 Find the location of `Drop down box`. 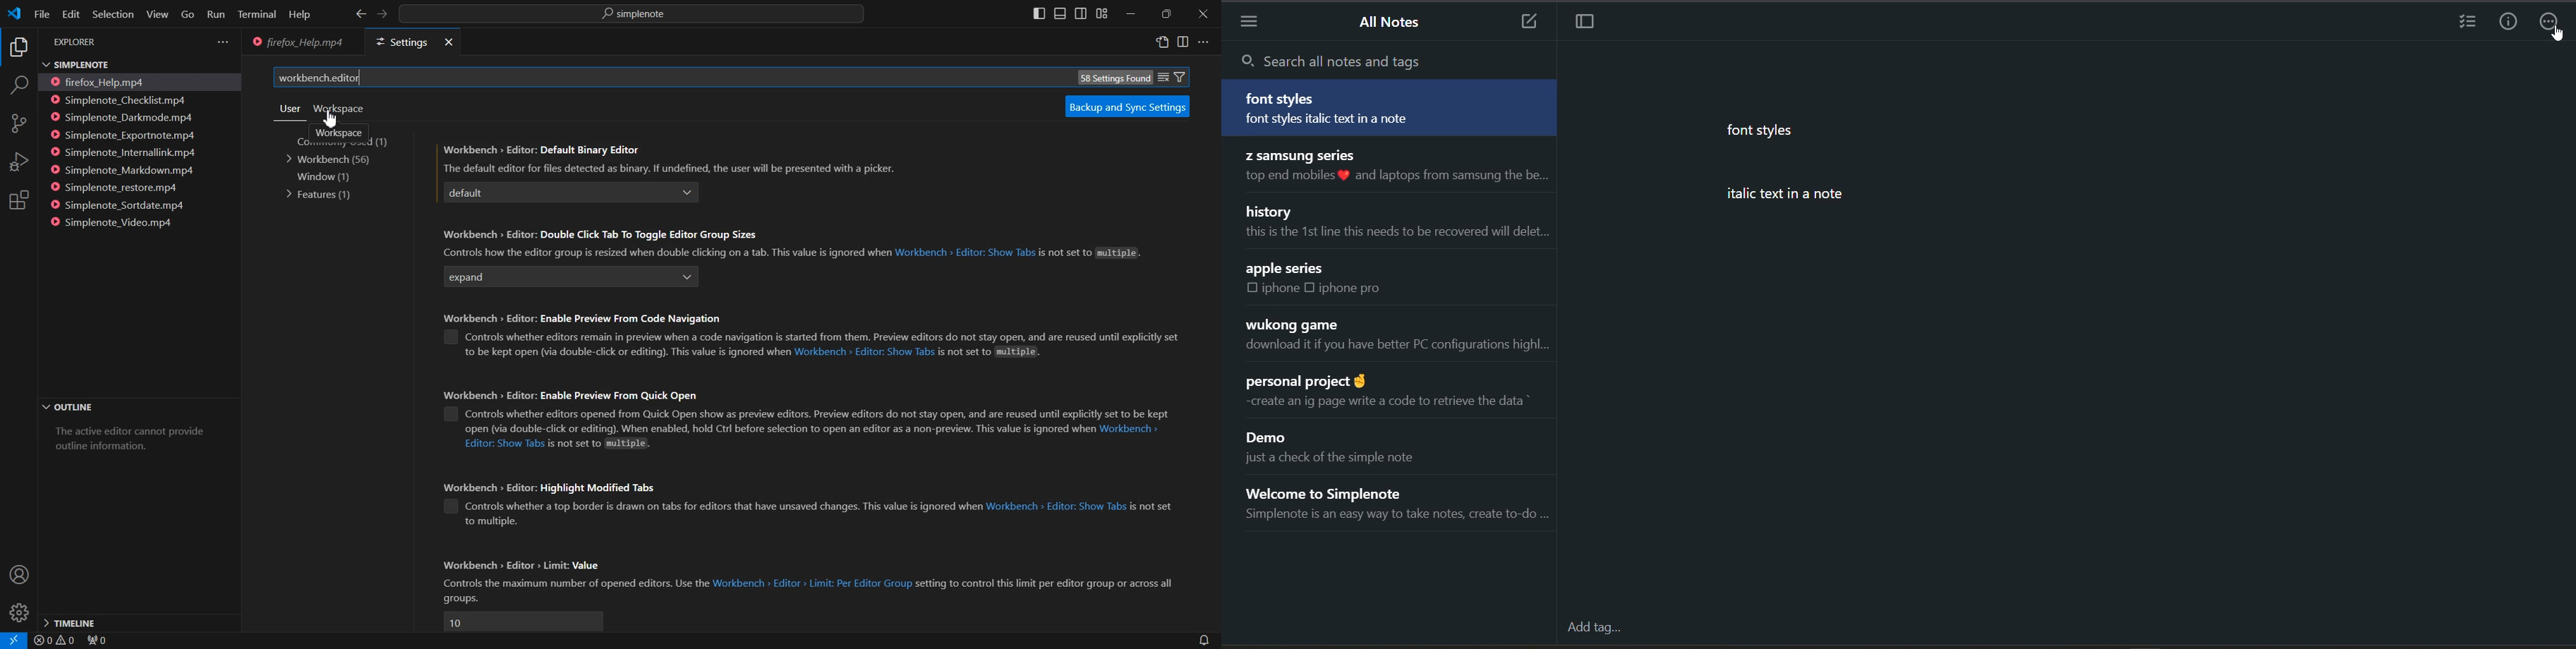

Drop down box is located at coordinates (690, 277).